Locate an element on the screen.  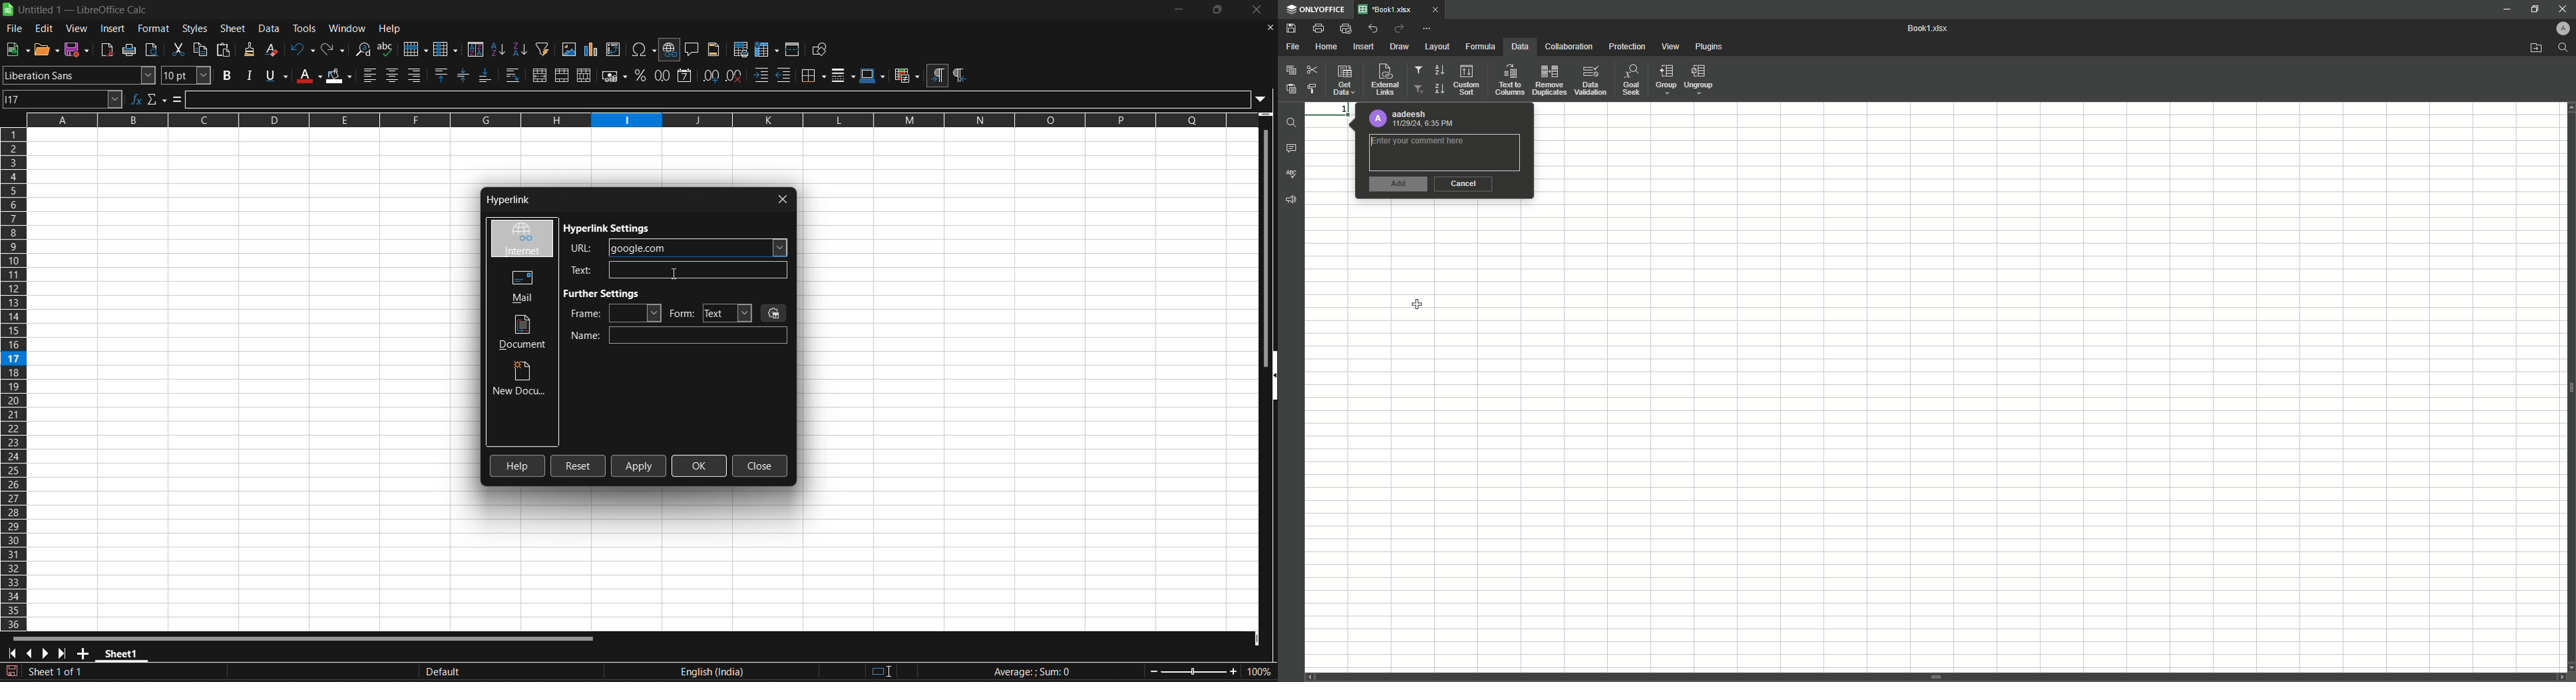
events is located at coordinates (775, 312).